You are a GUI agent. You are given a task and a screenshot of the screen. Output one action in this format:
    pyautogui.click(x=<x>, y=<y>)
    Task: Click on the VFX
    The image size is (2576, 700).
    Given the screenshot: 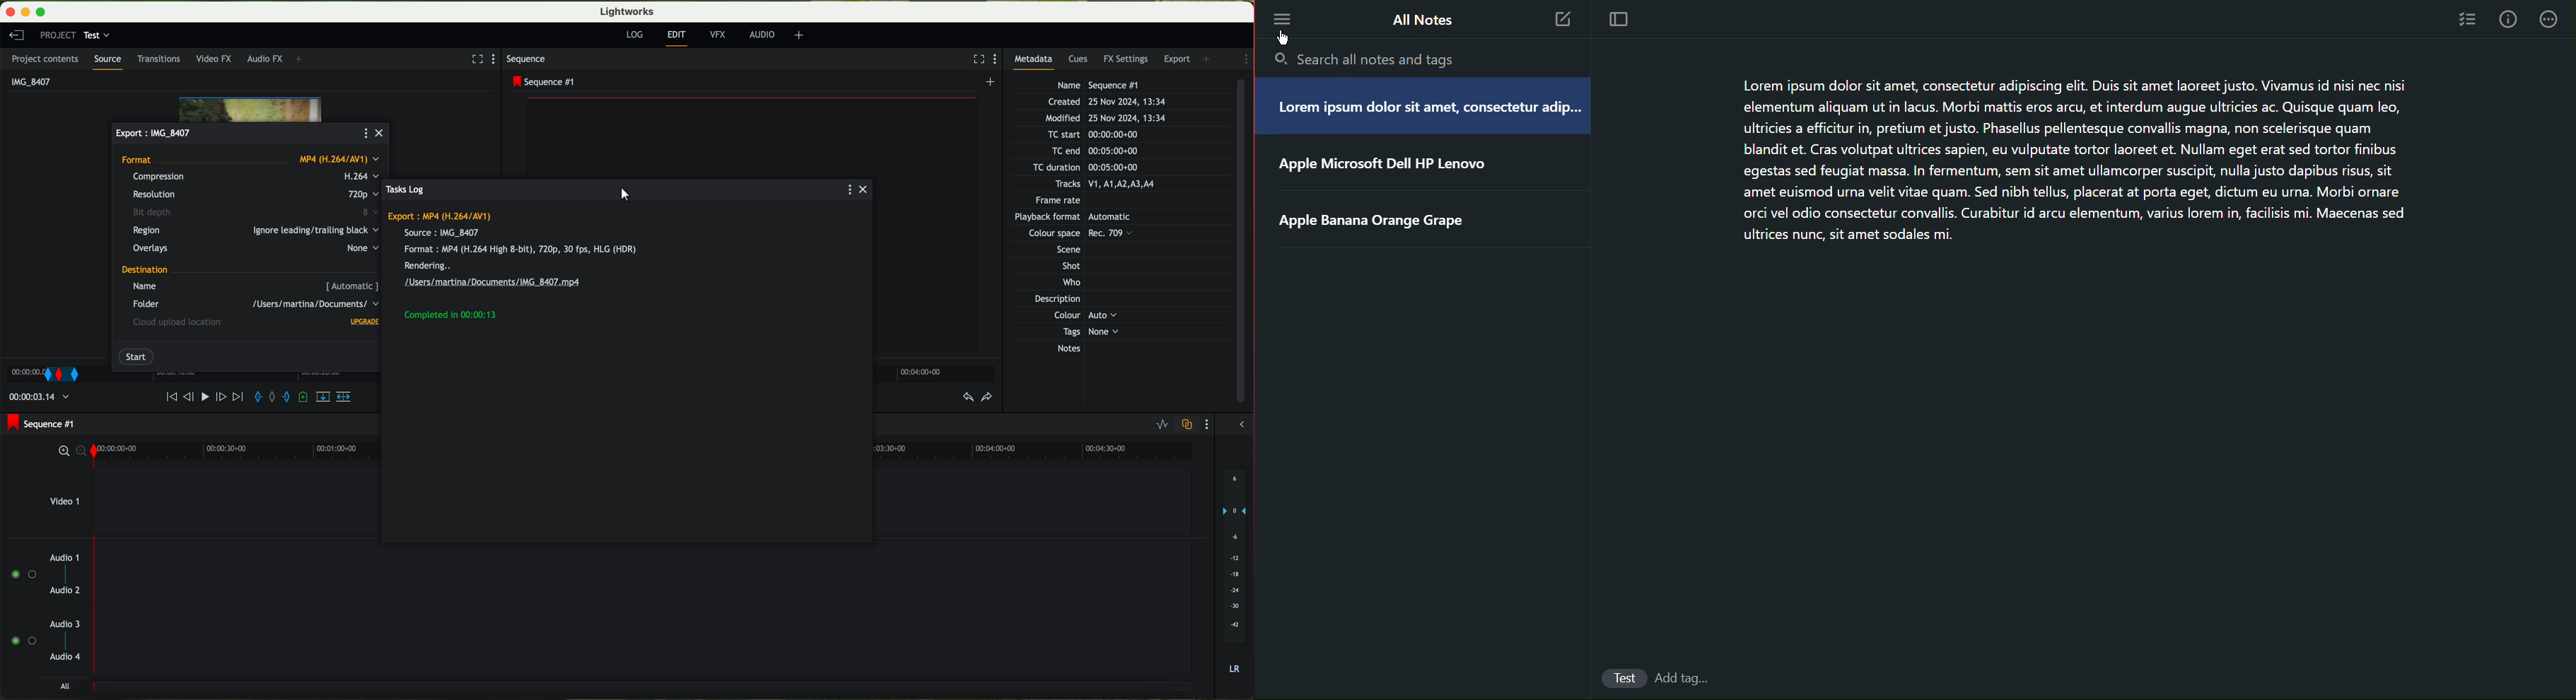 What is the action you would take?
    pyautogui.click(x=720, y=36)
    